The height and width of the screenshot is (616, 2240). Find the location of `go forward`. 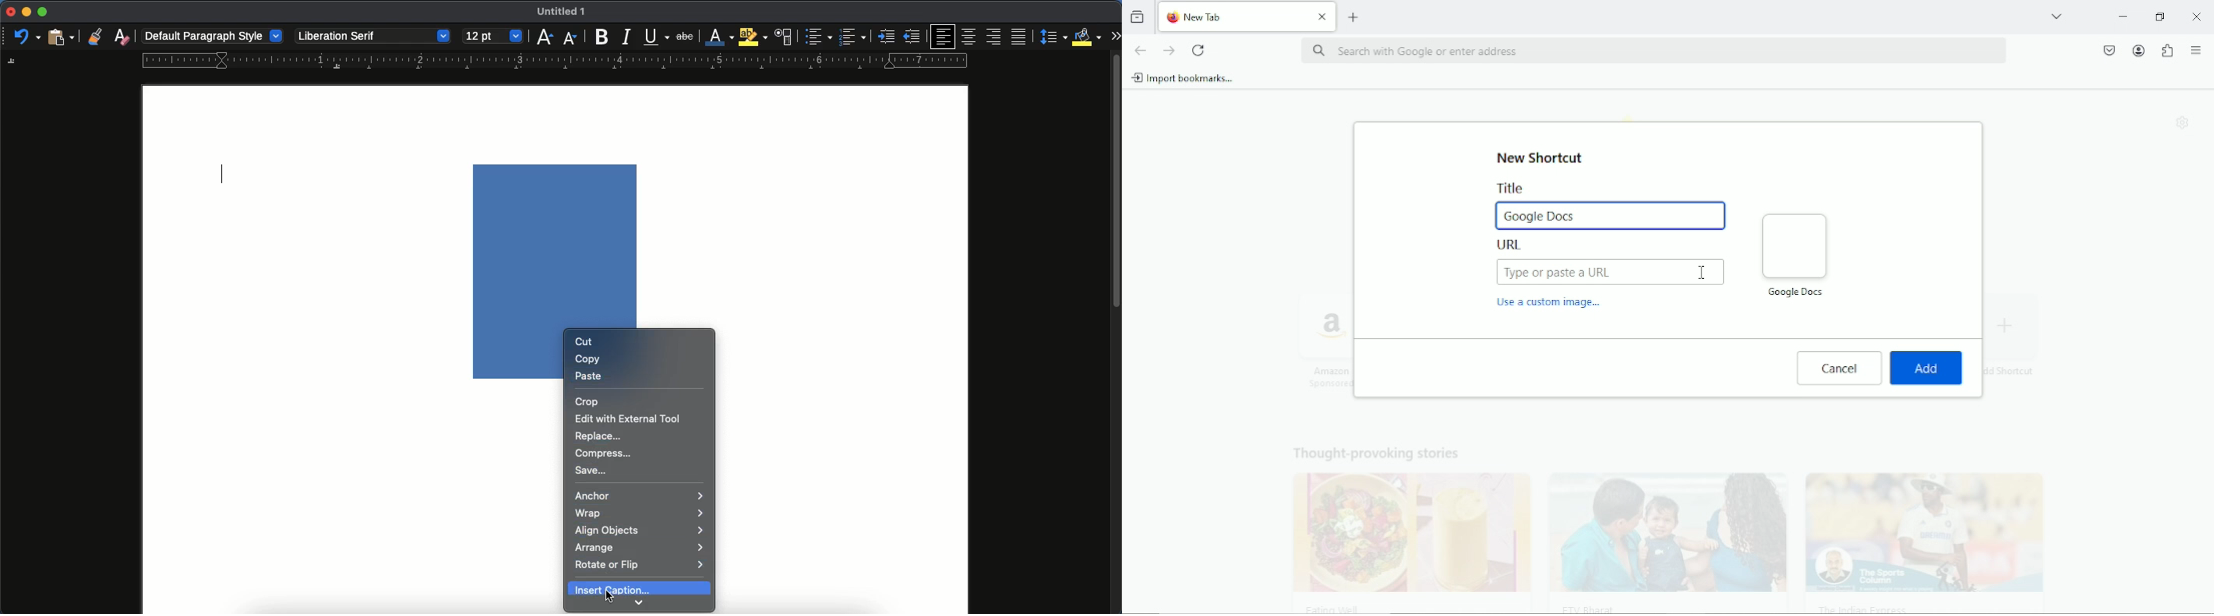

go forward is located at coordinates (1170, 51).